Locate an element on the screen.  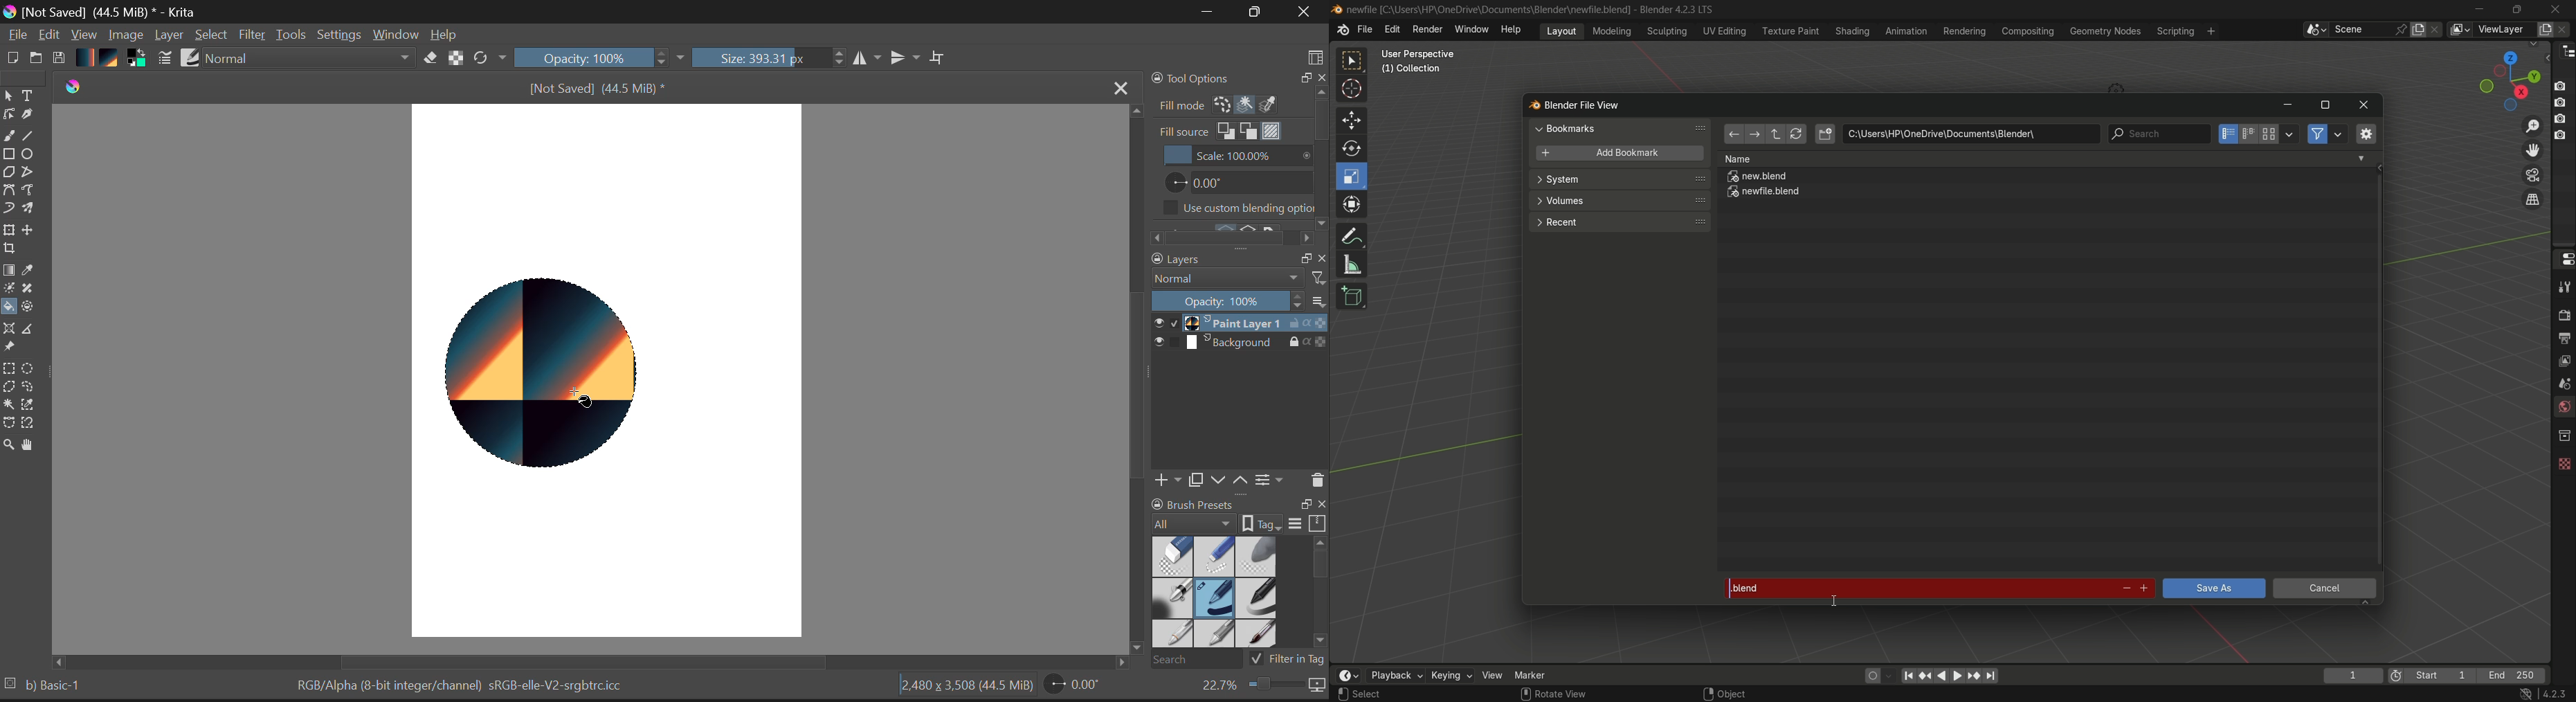
Enclose and Fill is located at coordinates (33, 307).